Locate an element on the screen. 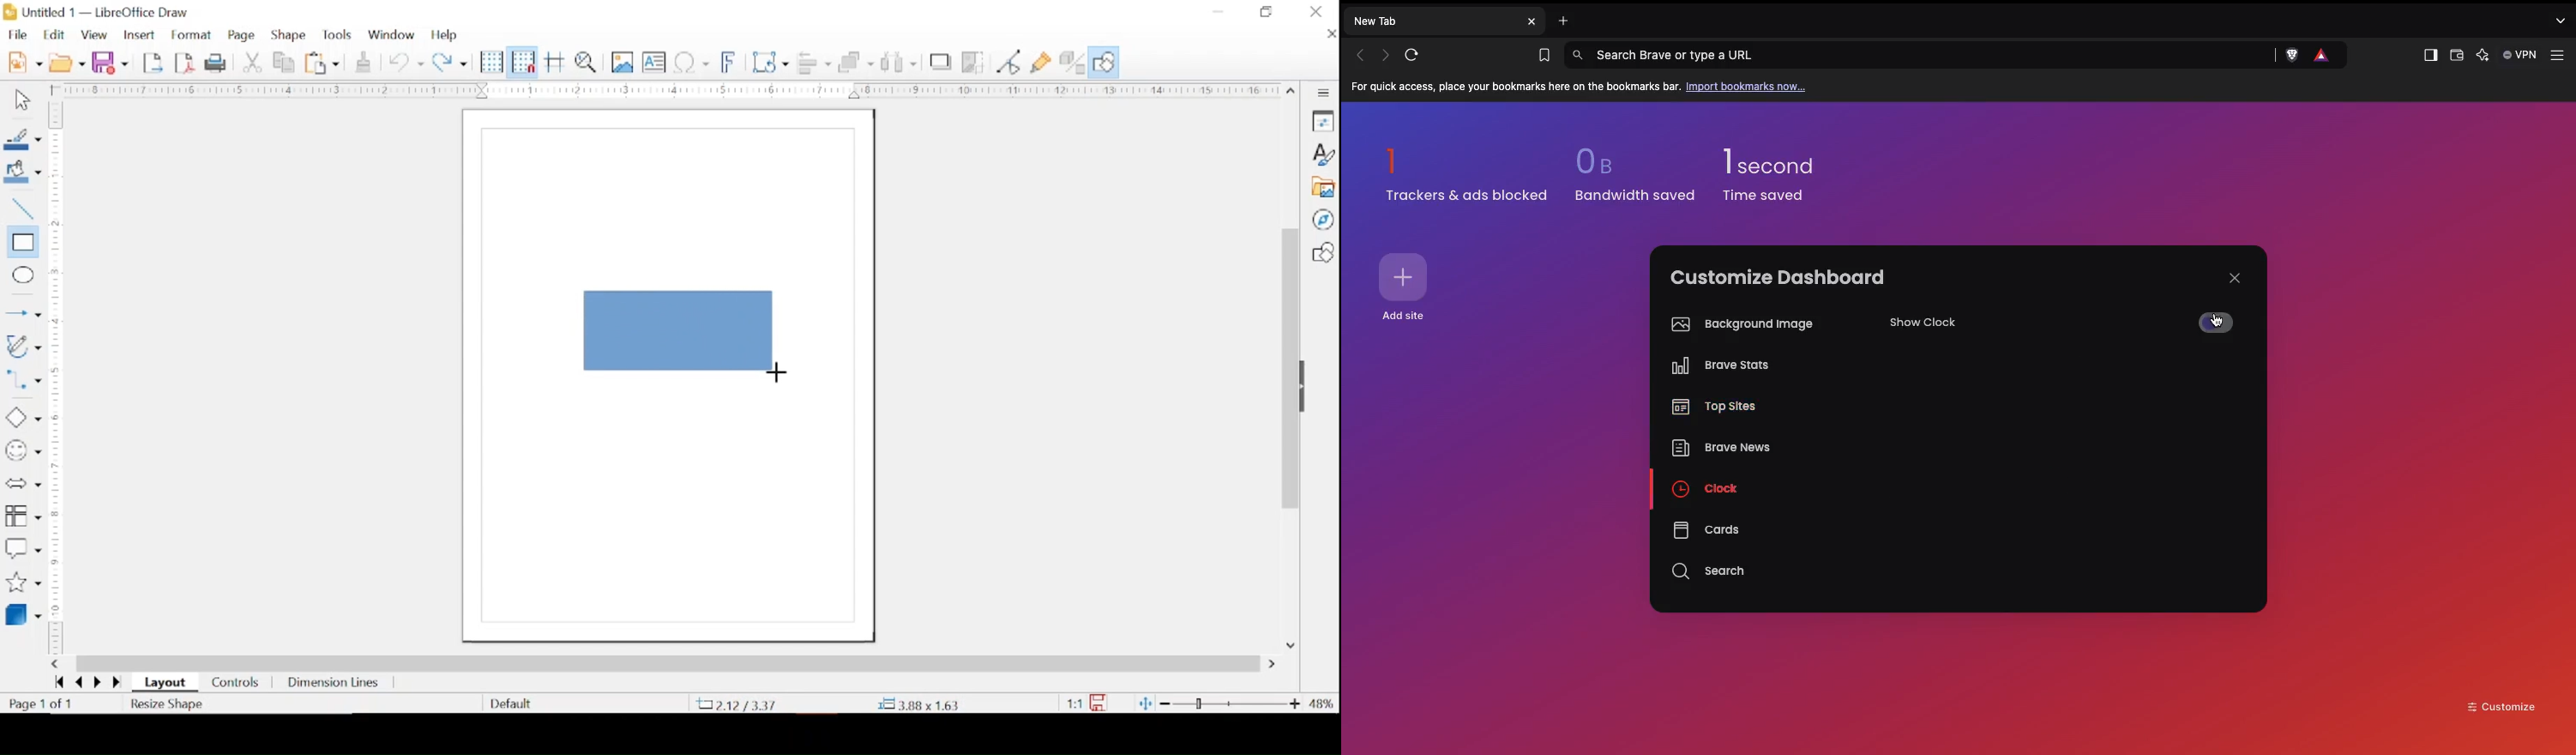  scroll down arrow is located at coordinates (1289, 644).